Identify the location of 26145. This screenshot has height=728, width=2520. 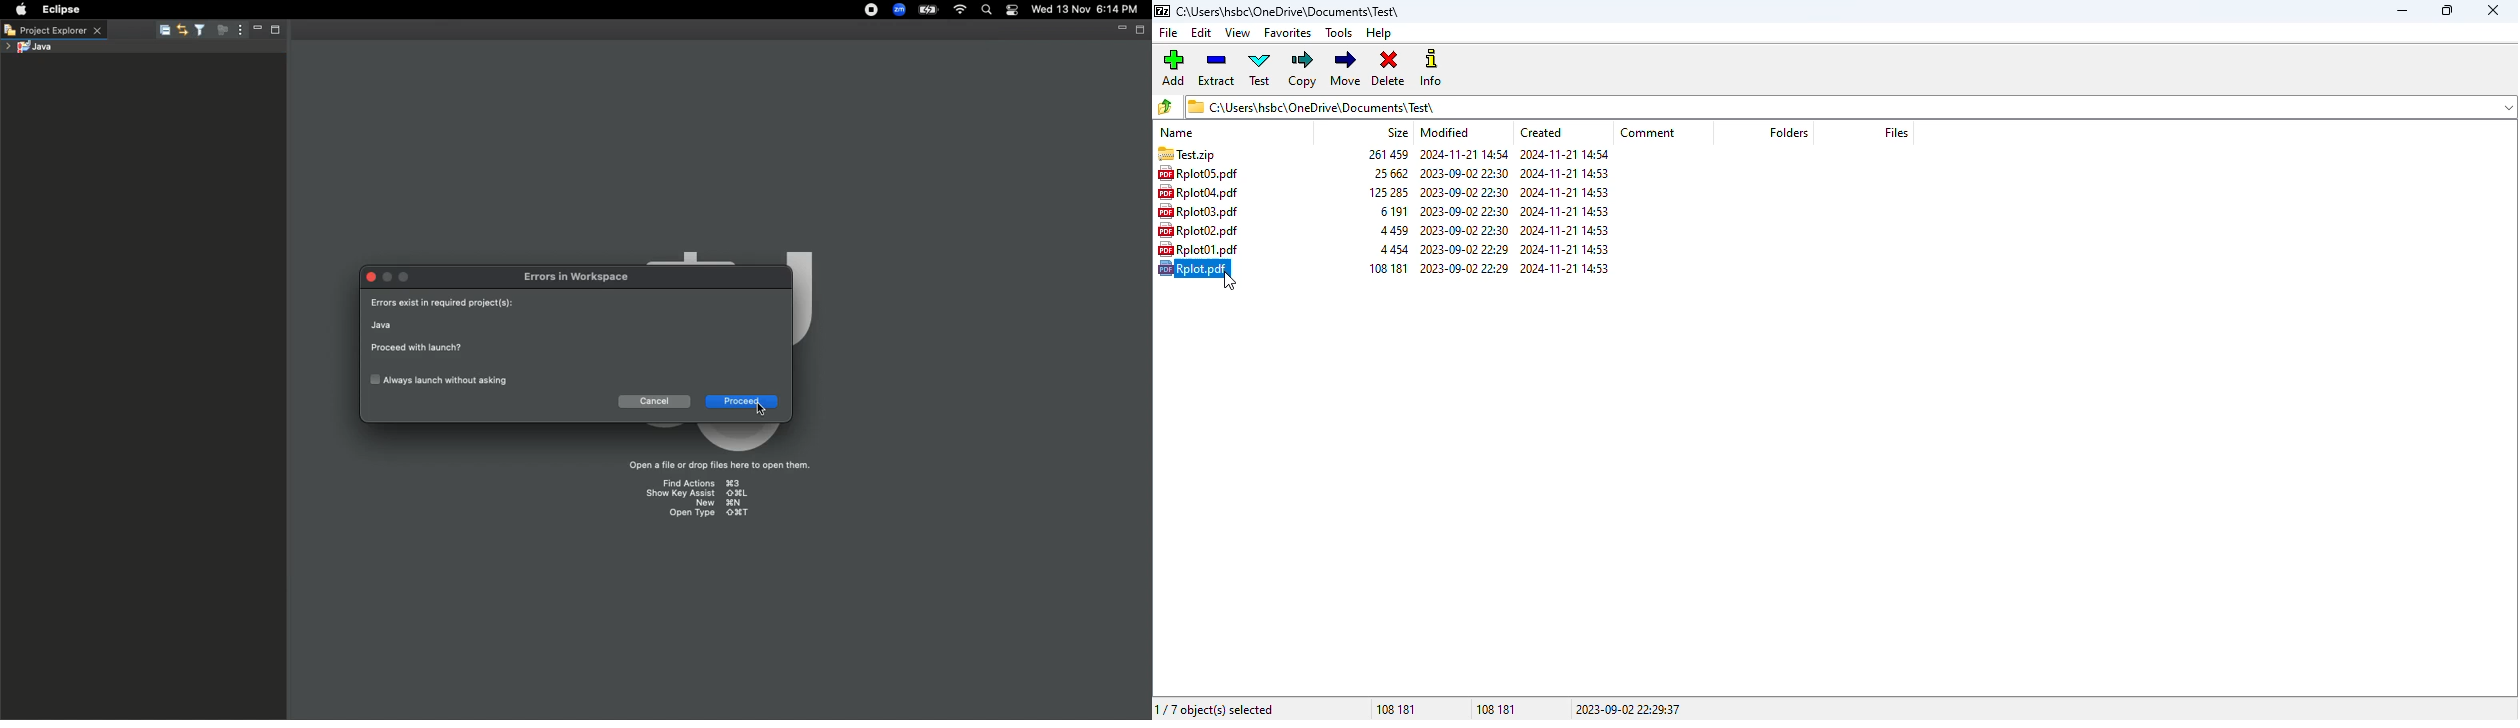
(1380, 153).